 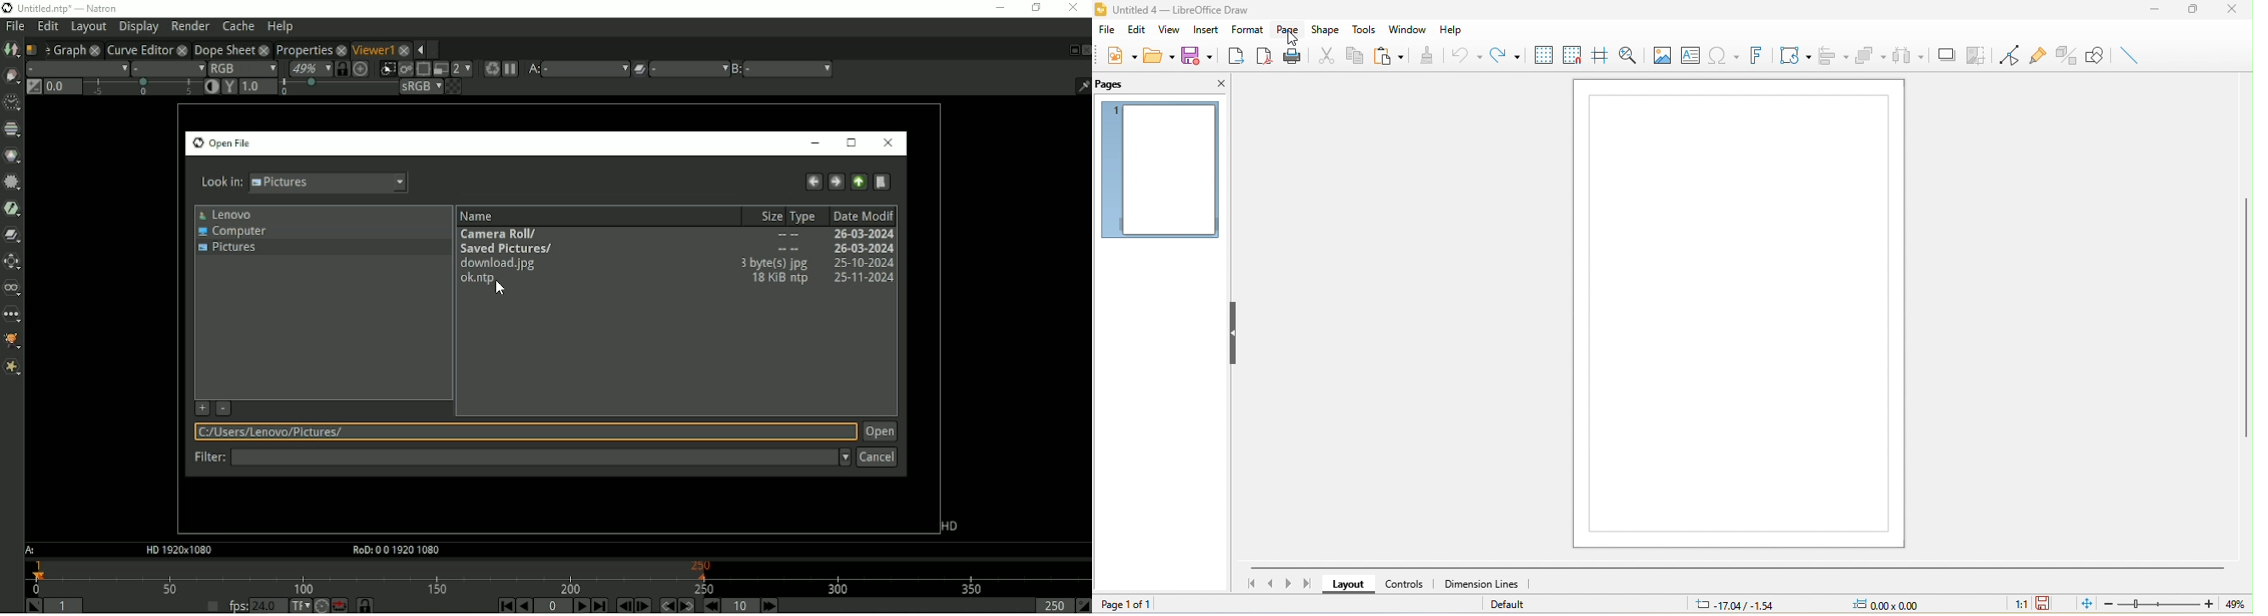 I want to click on copy image, so click(x=1976, y=54).